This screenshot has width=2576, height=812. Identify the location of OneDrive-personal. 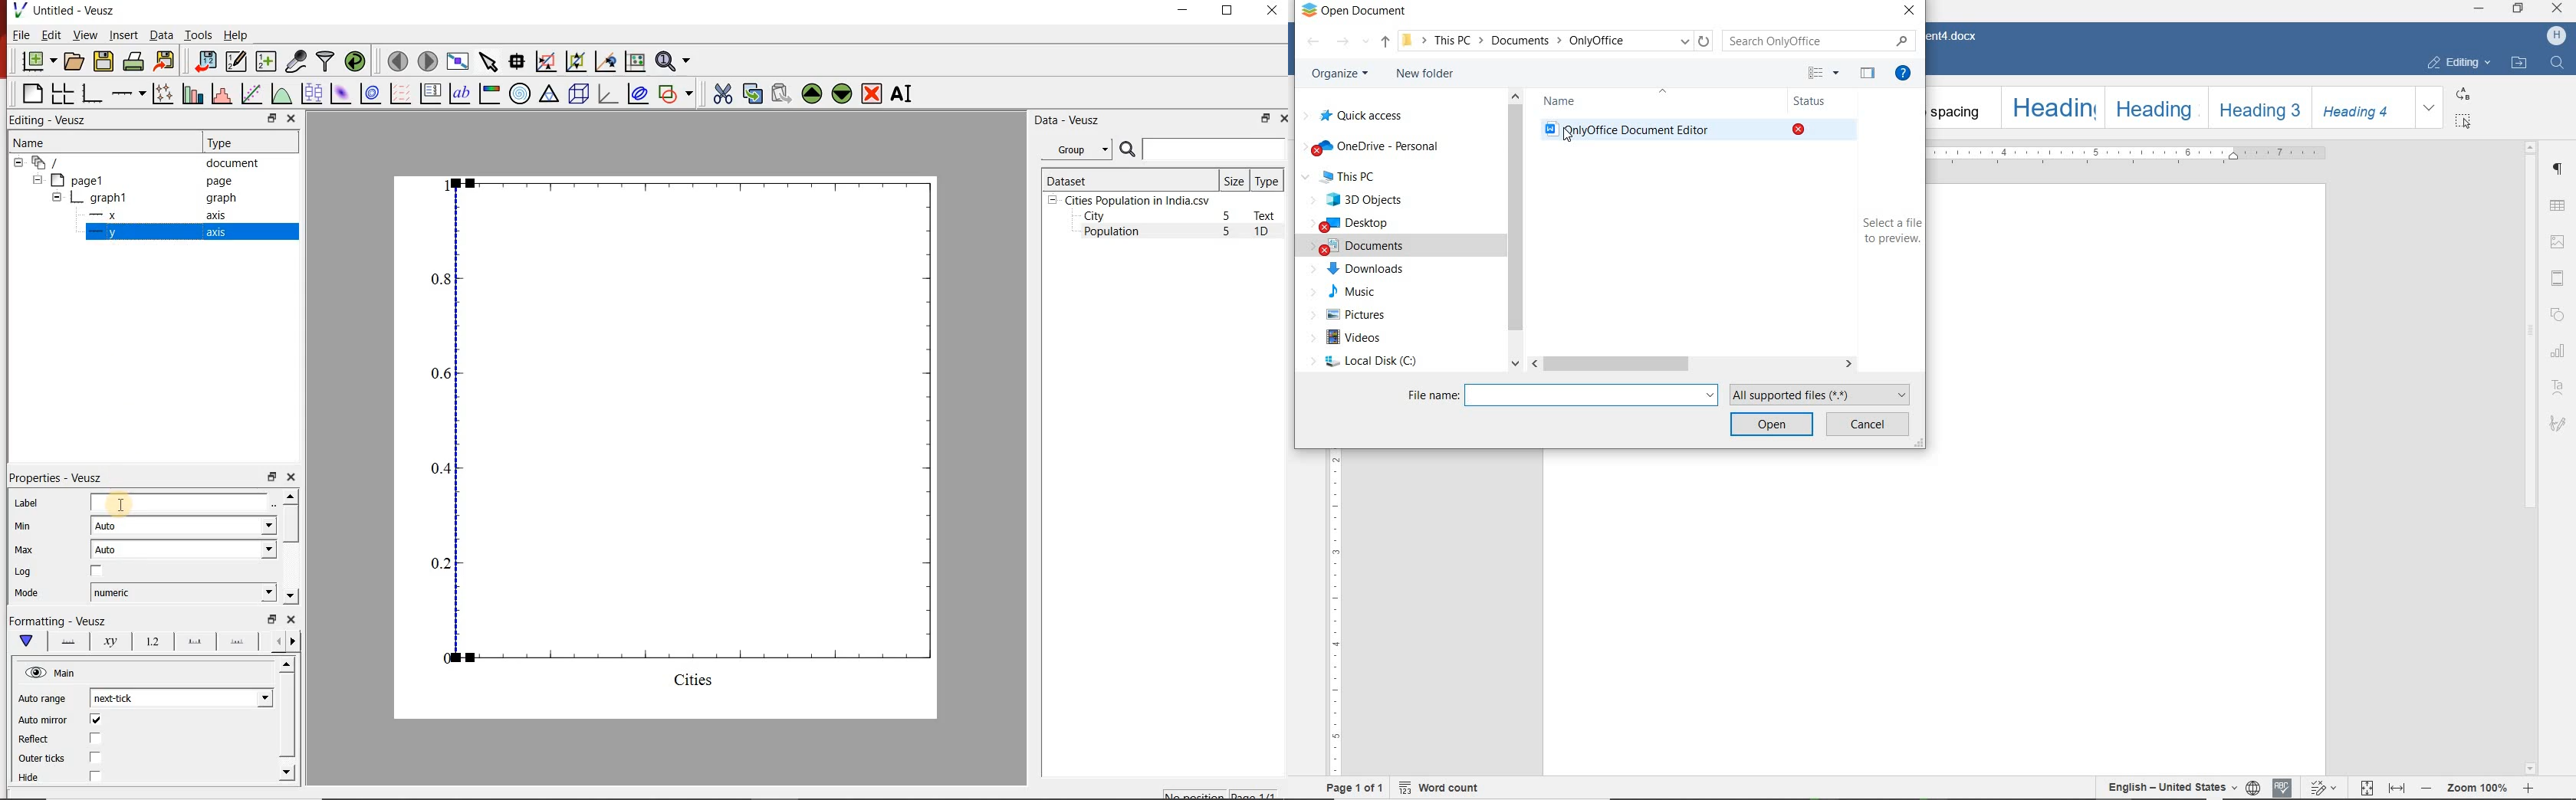
(1382, 147).